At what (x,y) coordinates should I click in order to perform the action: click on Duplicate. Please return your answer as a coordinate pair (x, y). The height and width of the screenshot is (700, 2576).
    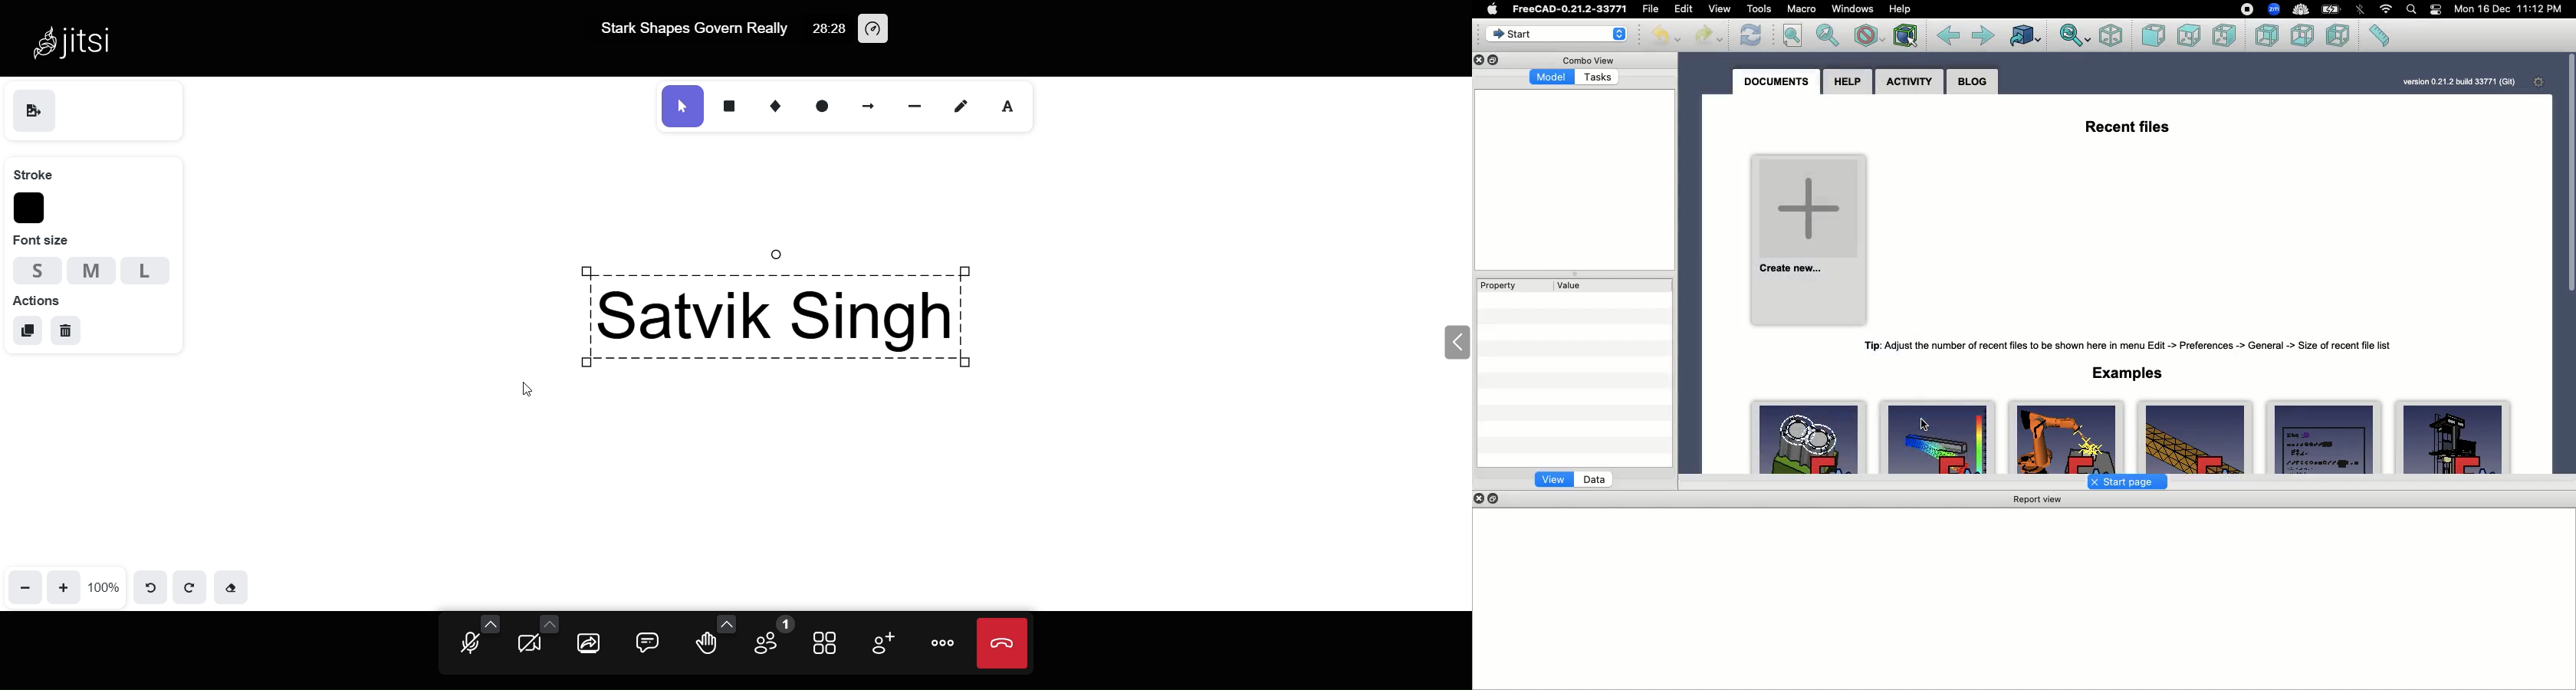
    Looking at the image, I should click on (1496, 499).